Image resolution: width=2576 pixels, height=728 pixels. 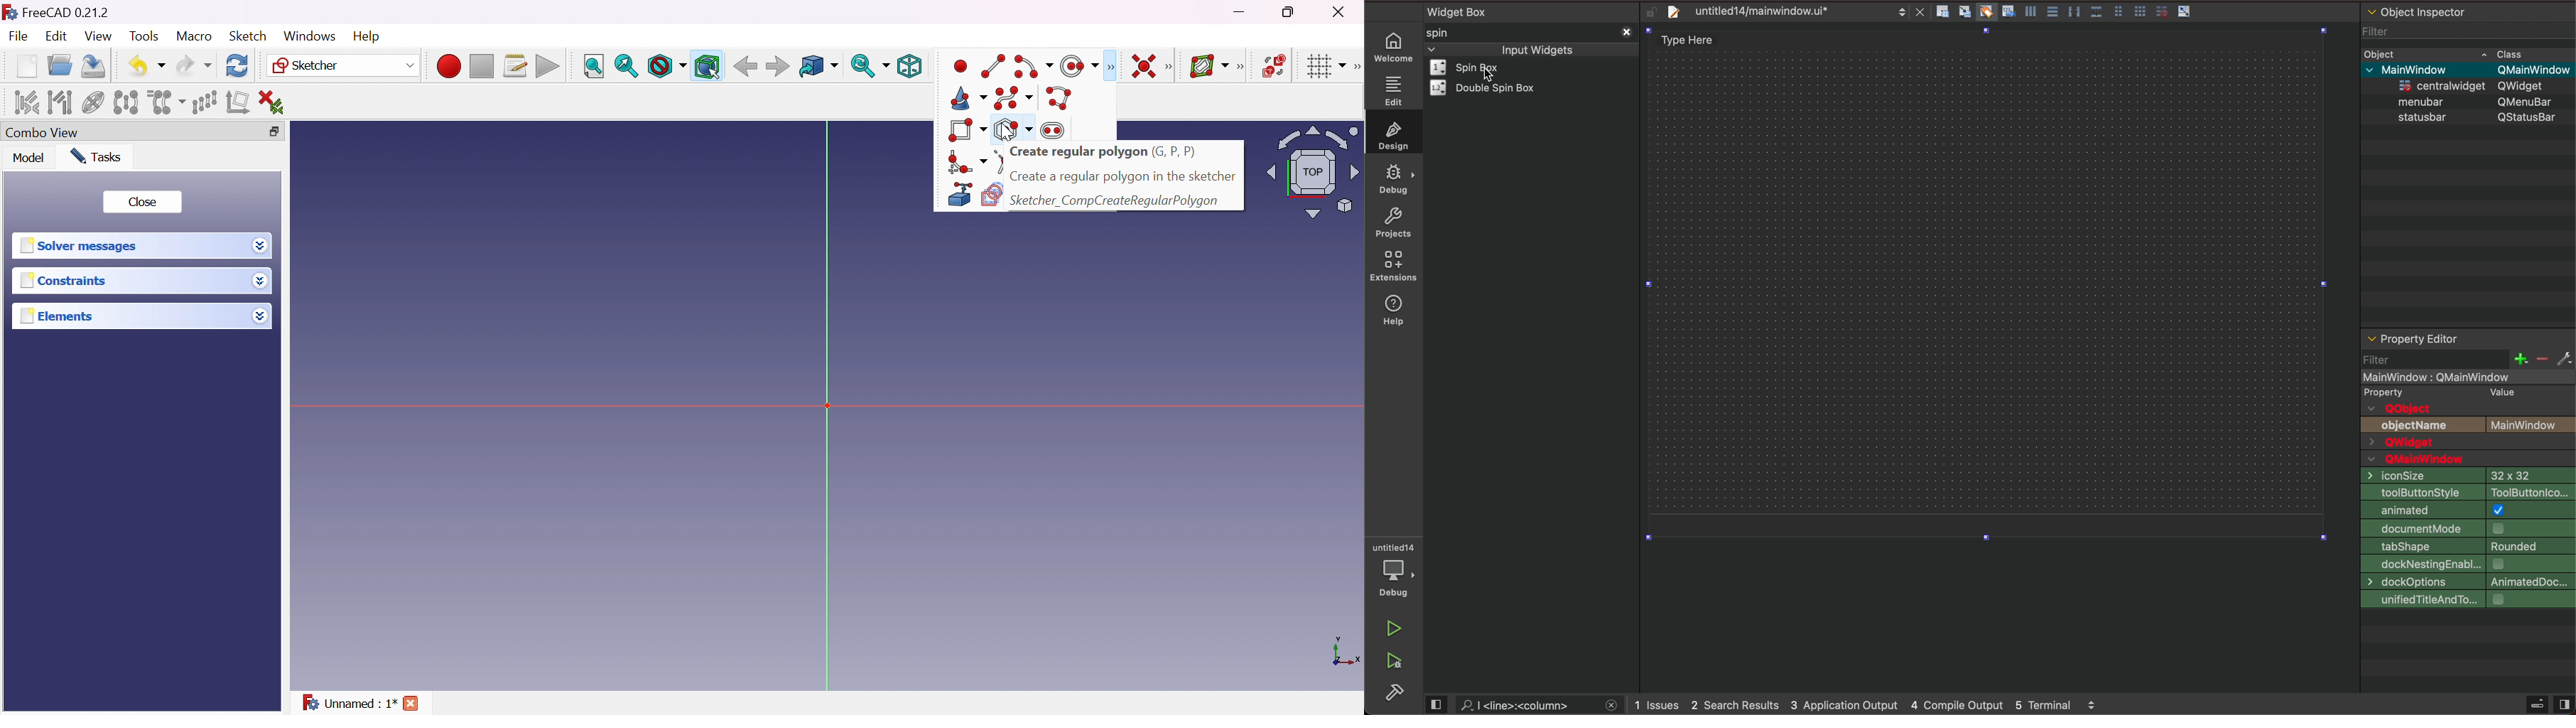 What do you see at coordinates (515, 66) in the screenshot?
I see `Macros...` at bounding box center [515, 66].